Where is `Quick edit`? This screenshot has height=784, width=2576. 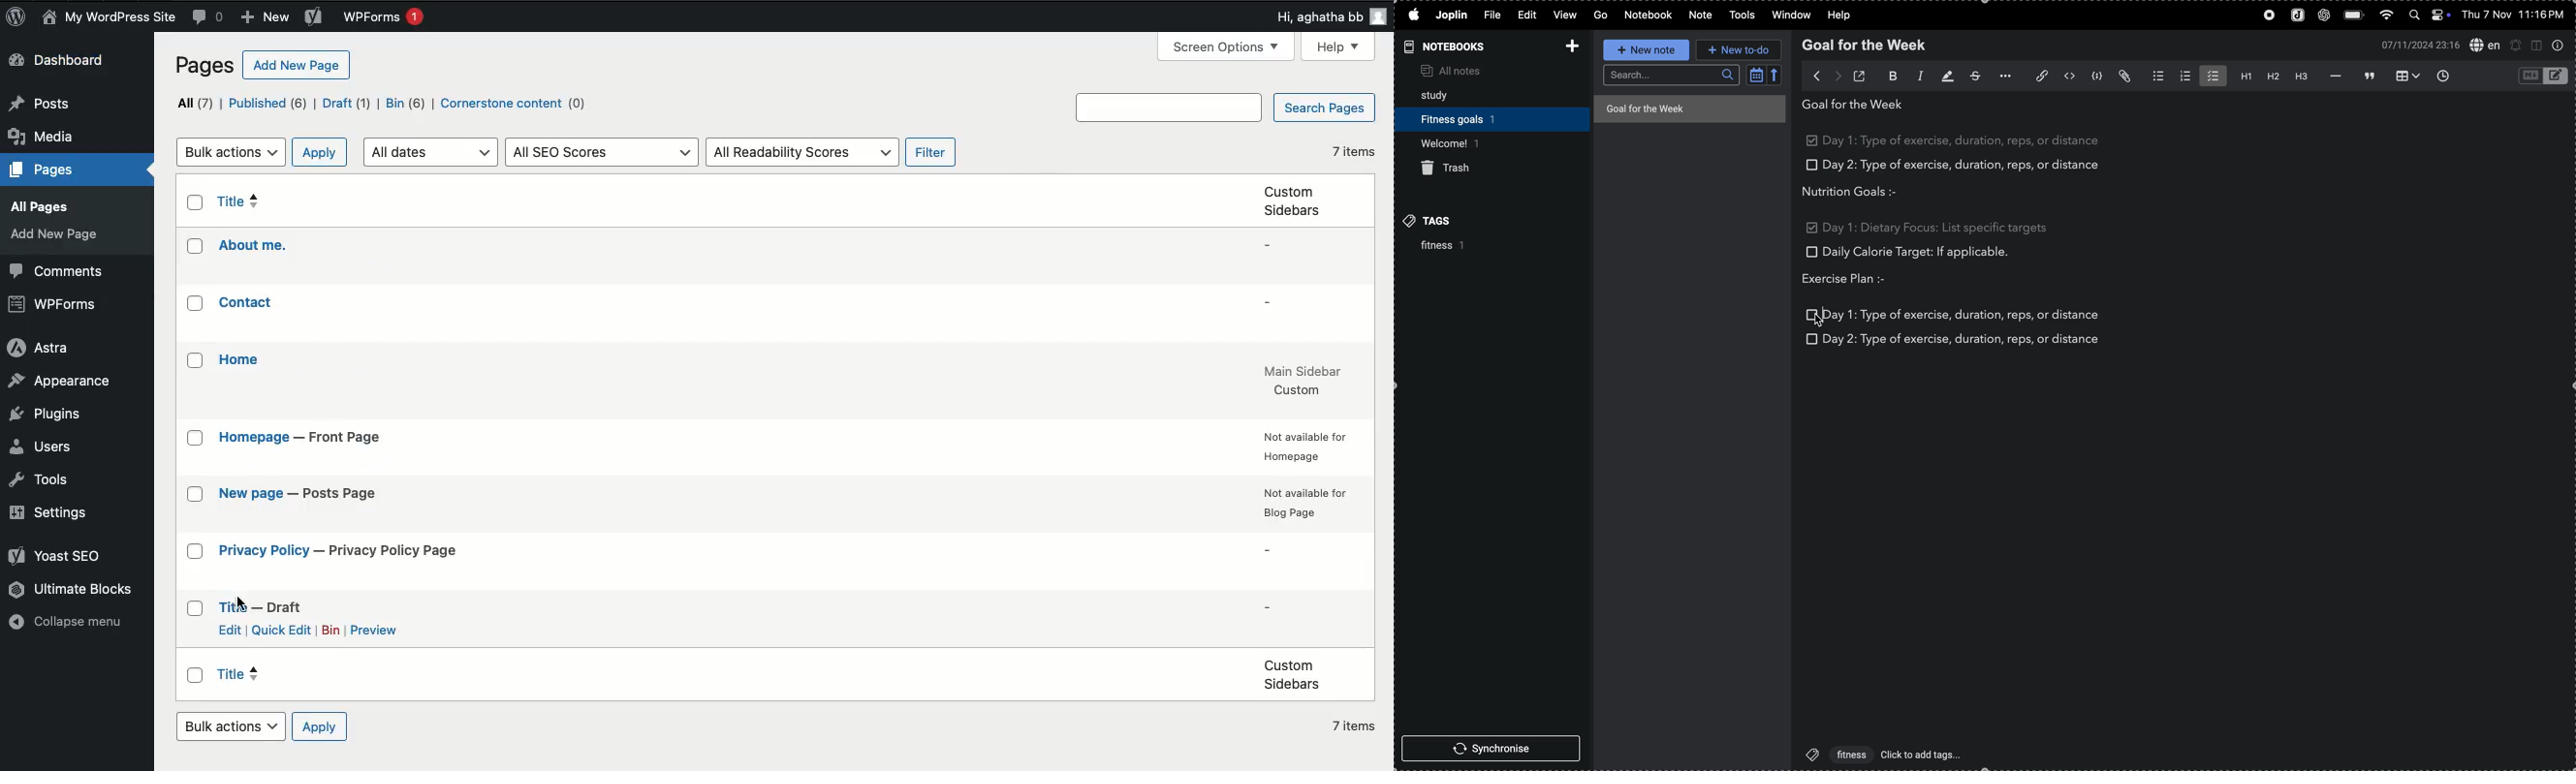 Quick edit is located at coordinates (281, 632).